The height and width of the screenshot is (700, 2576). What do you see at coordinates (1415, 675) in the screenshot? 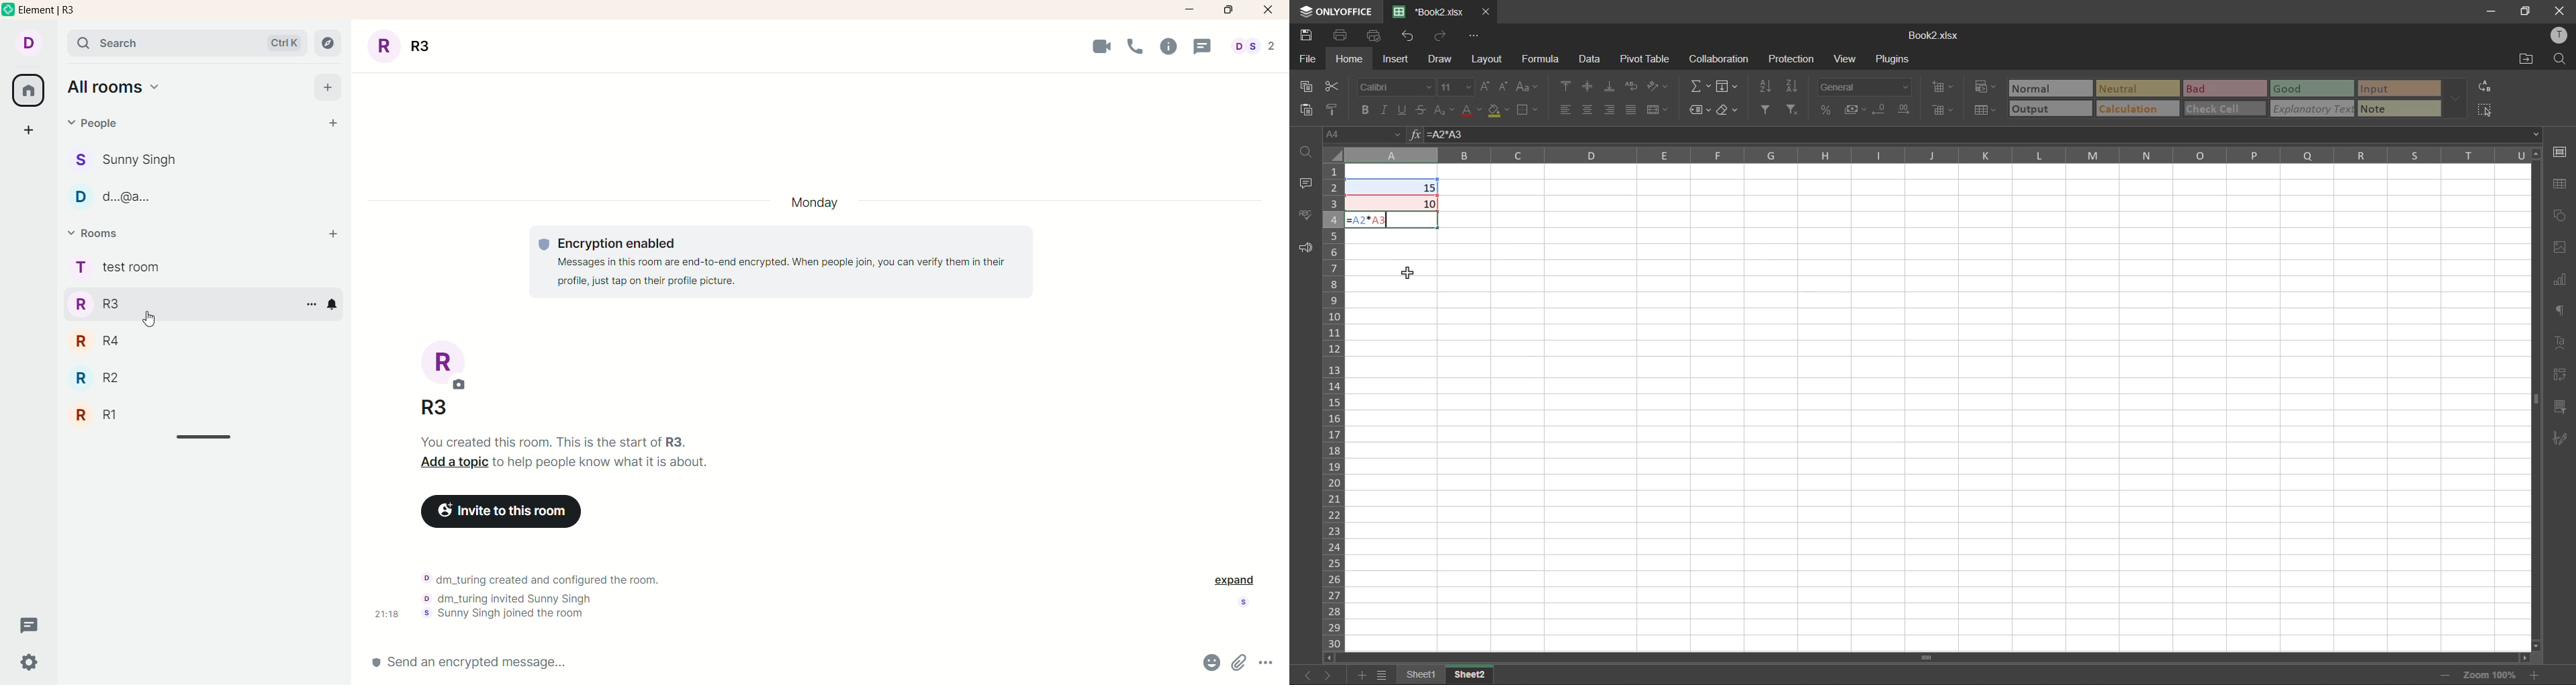
I see `sheet 1 ` at bounding box center [1415, 675].